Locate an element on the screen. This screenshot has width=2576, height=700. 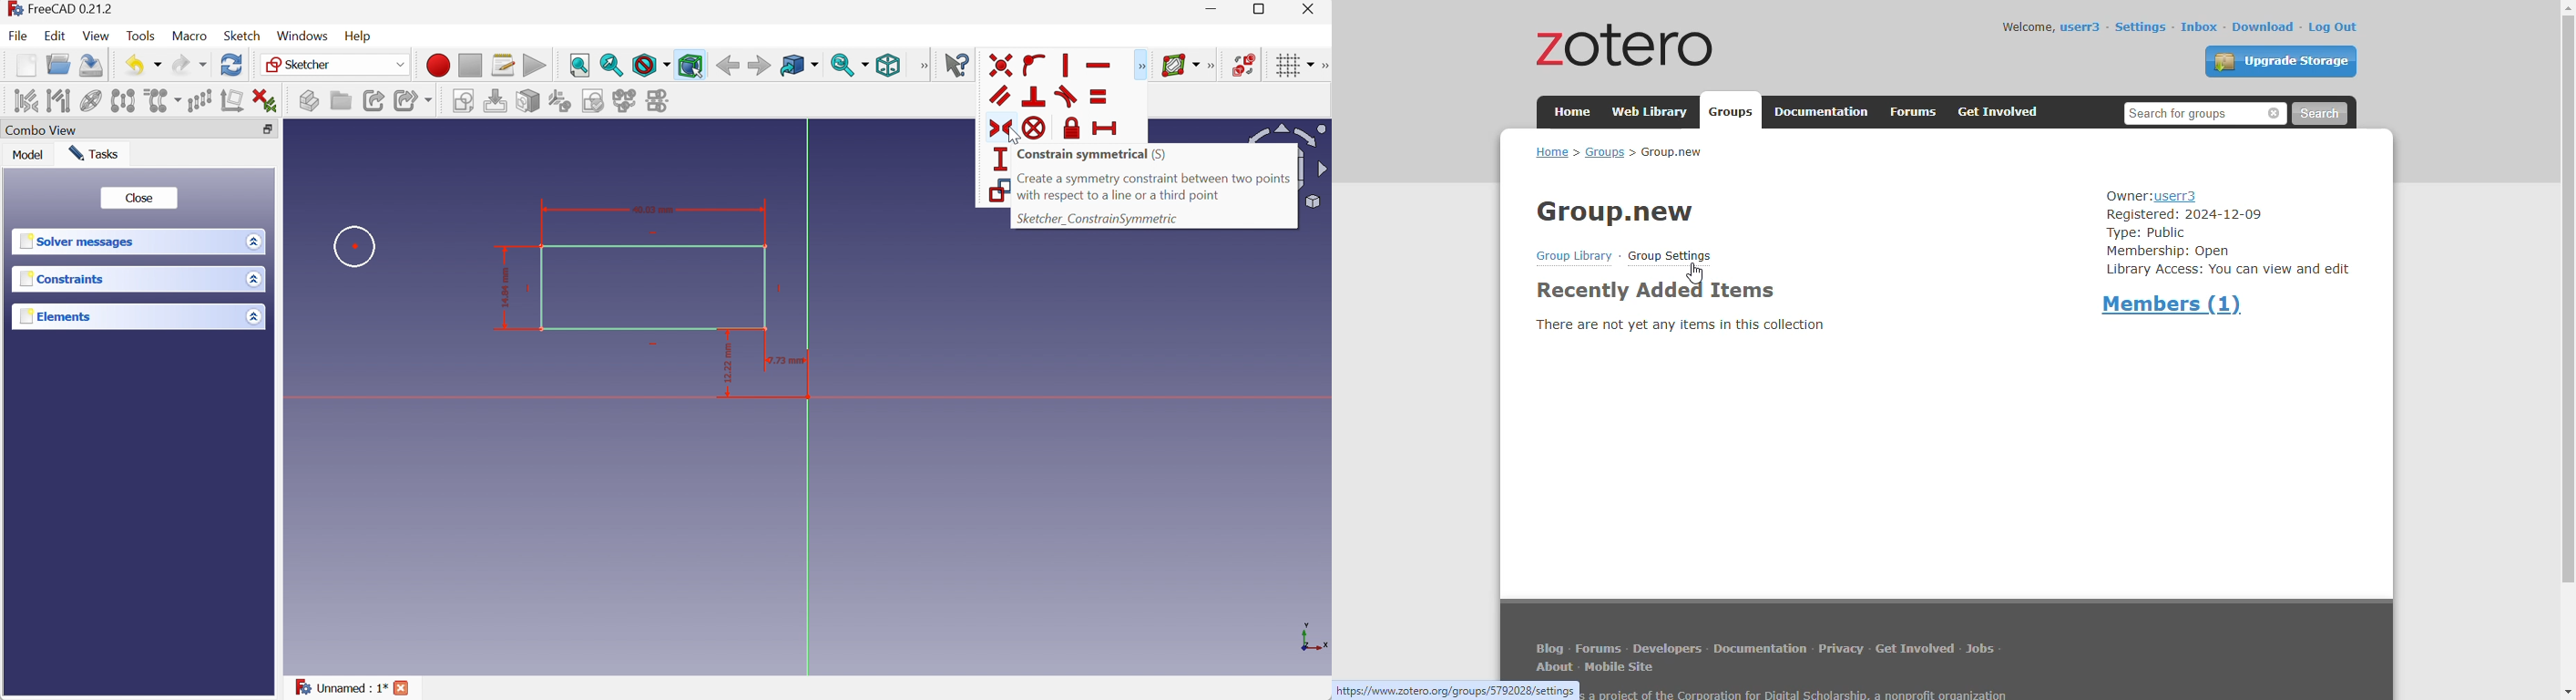
cursor is located at coordinates (1695, 273).